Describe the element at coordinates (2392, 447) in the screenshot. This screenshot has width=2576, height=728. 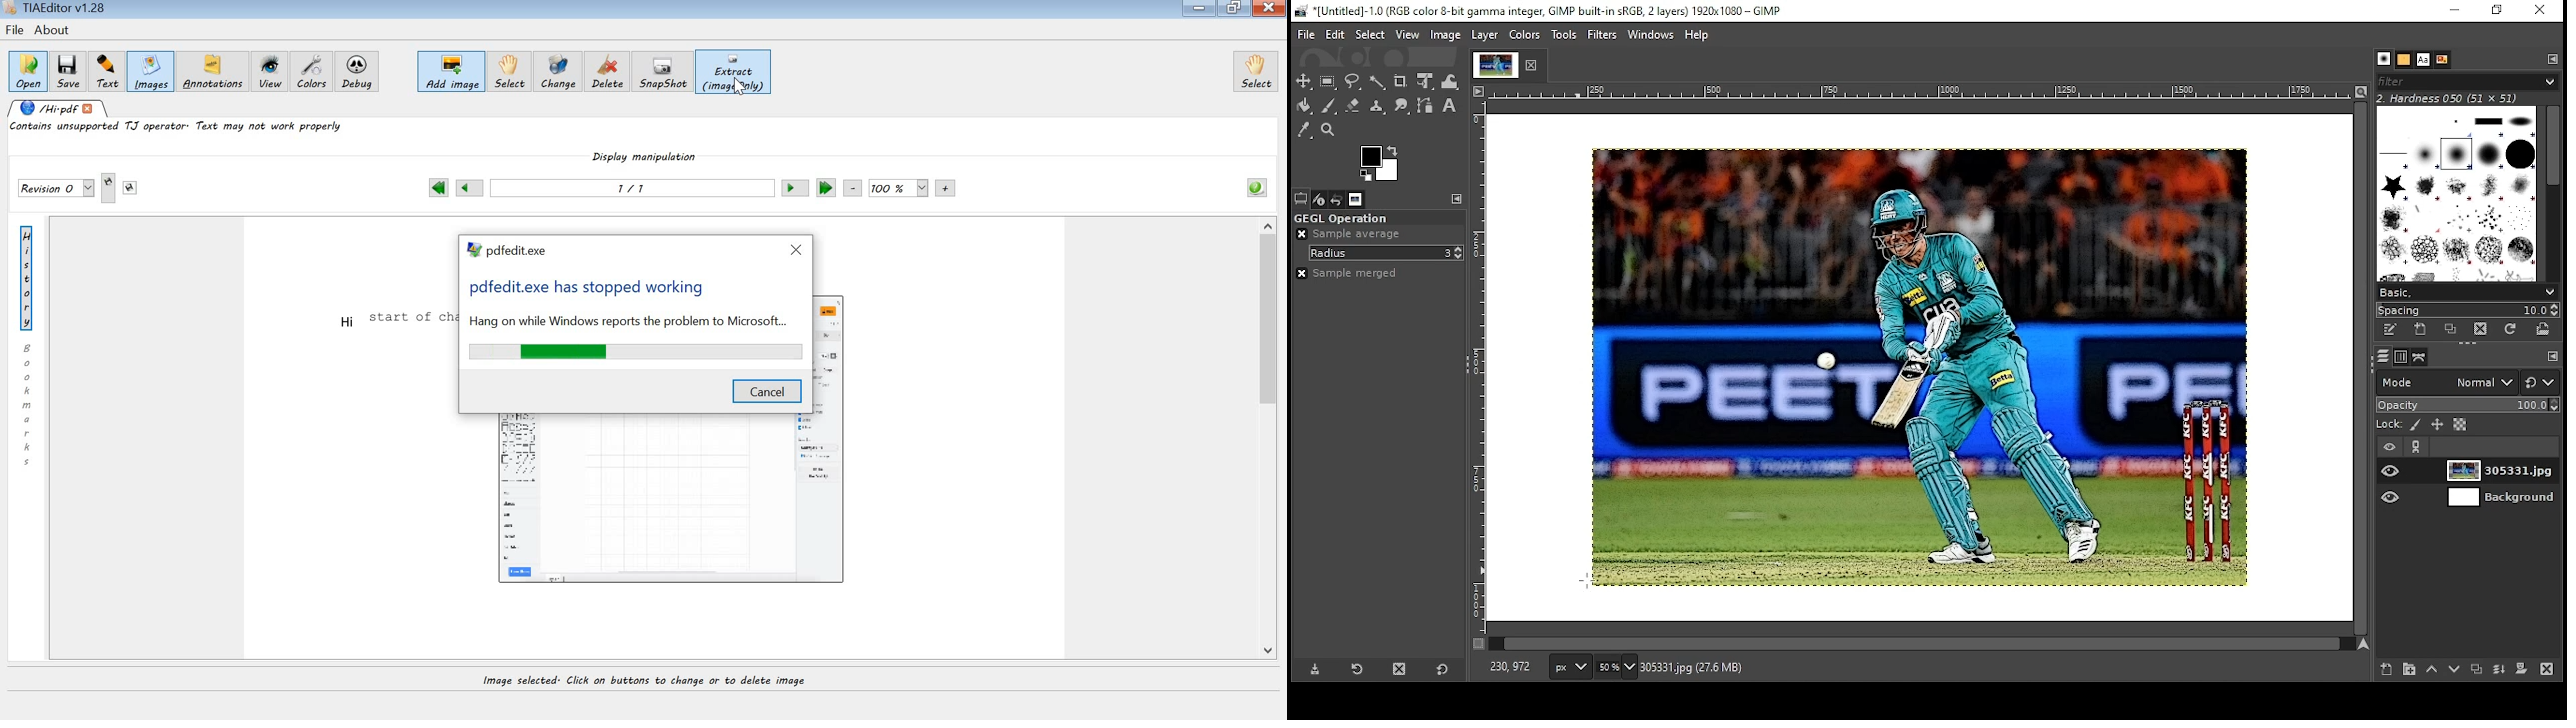
I see `layer visibility` at that location.